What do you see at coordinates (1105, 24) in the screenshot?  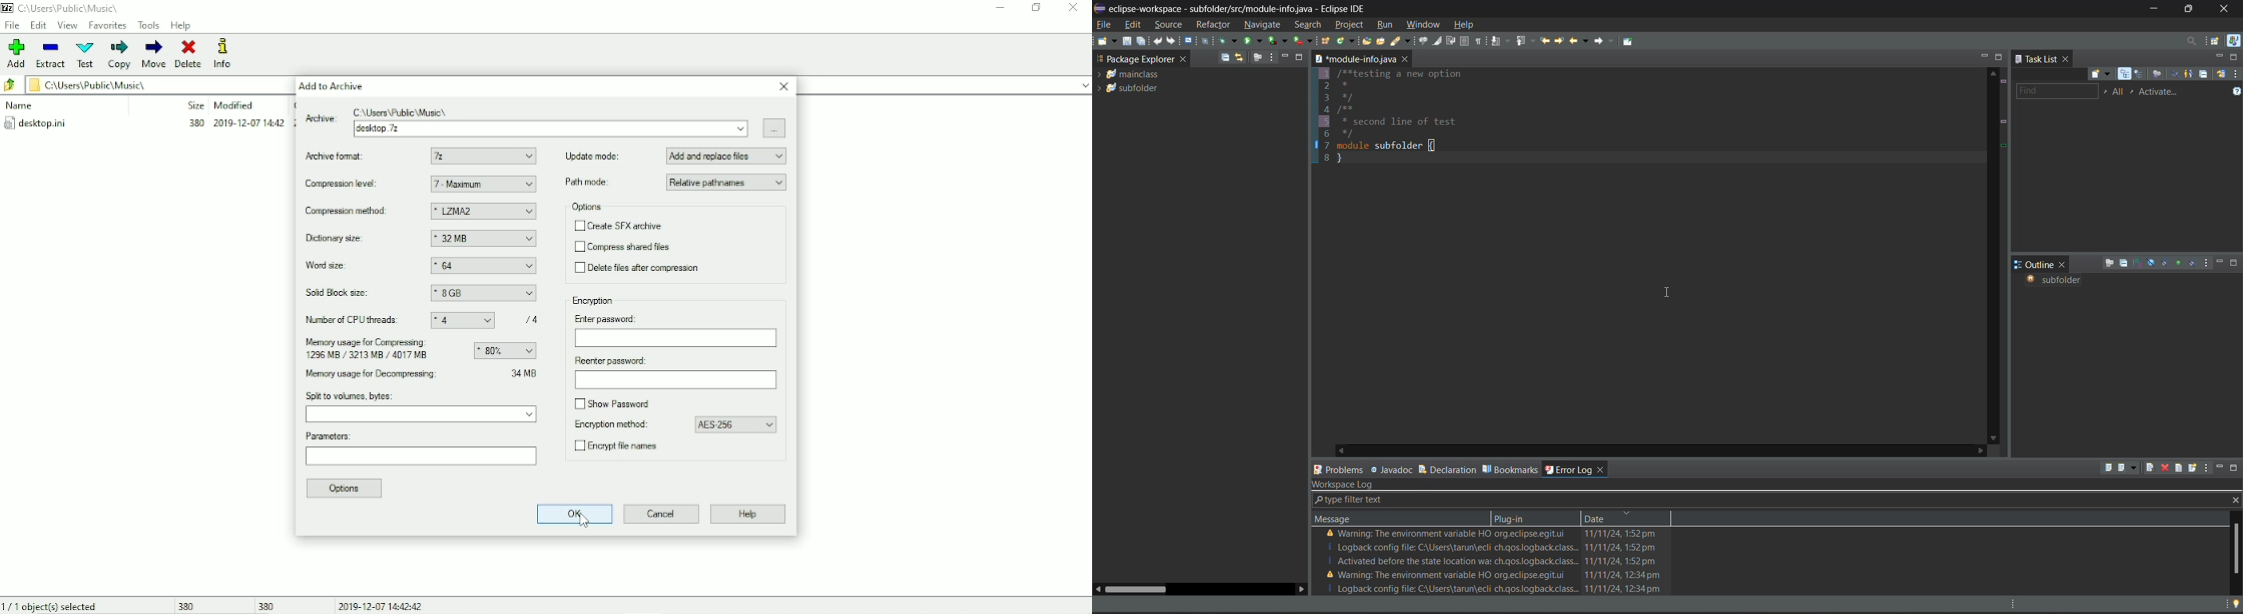 I see `file` at bounding box center [1105, 24].